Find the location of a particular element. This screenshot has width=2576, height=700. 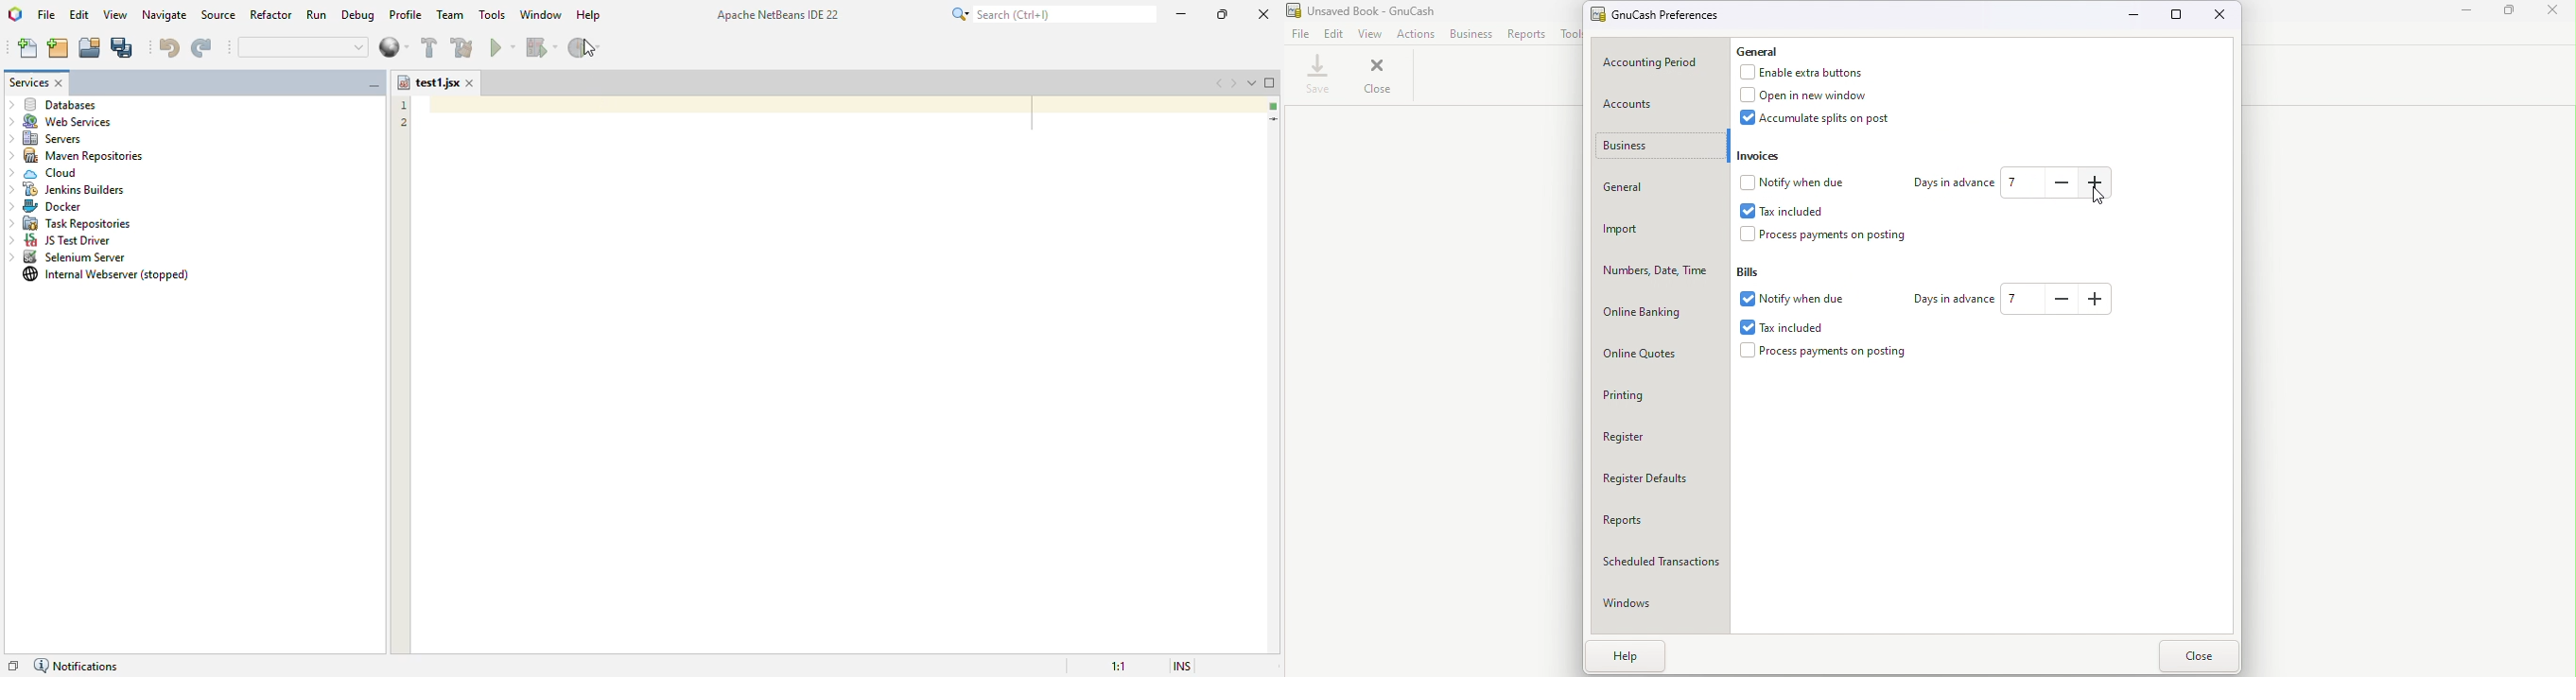

File is located at coordinates (1300, 34).